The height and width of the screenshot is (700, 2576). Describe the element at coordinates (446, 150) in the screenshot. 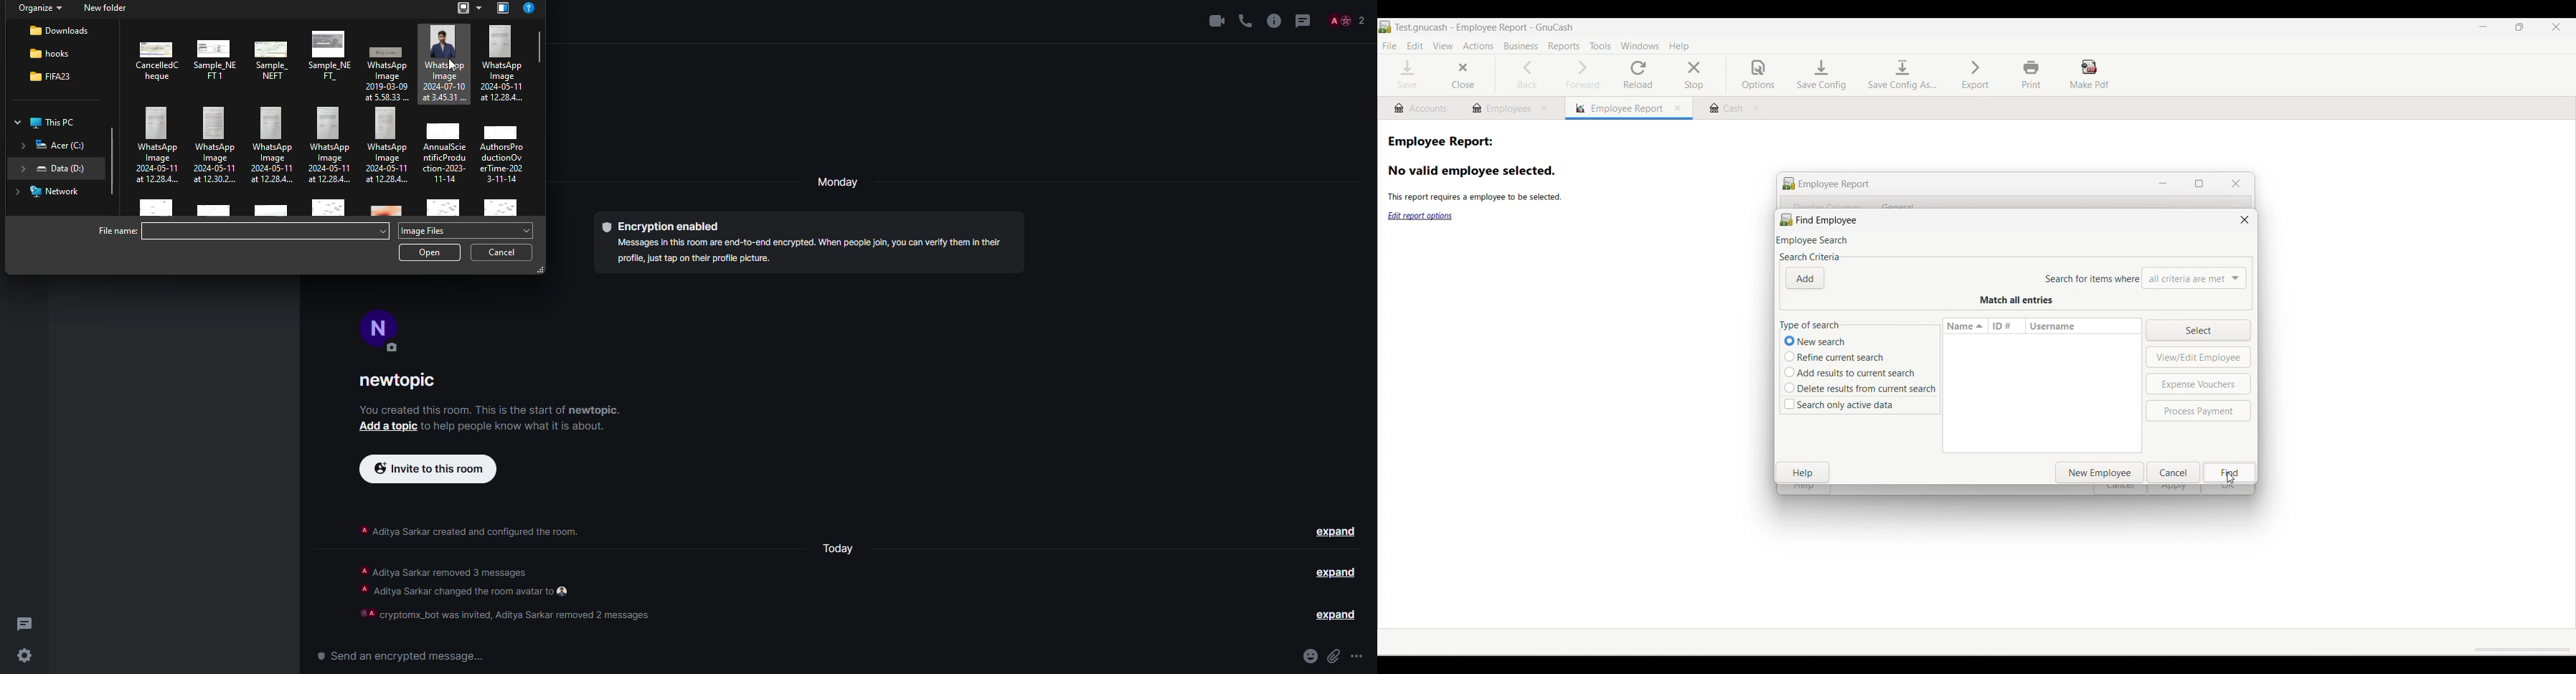

I see `click to select` at that location.